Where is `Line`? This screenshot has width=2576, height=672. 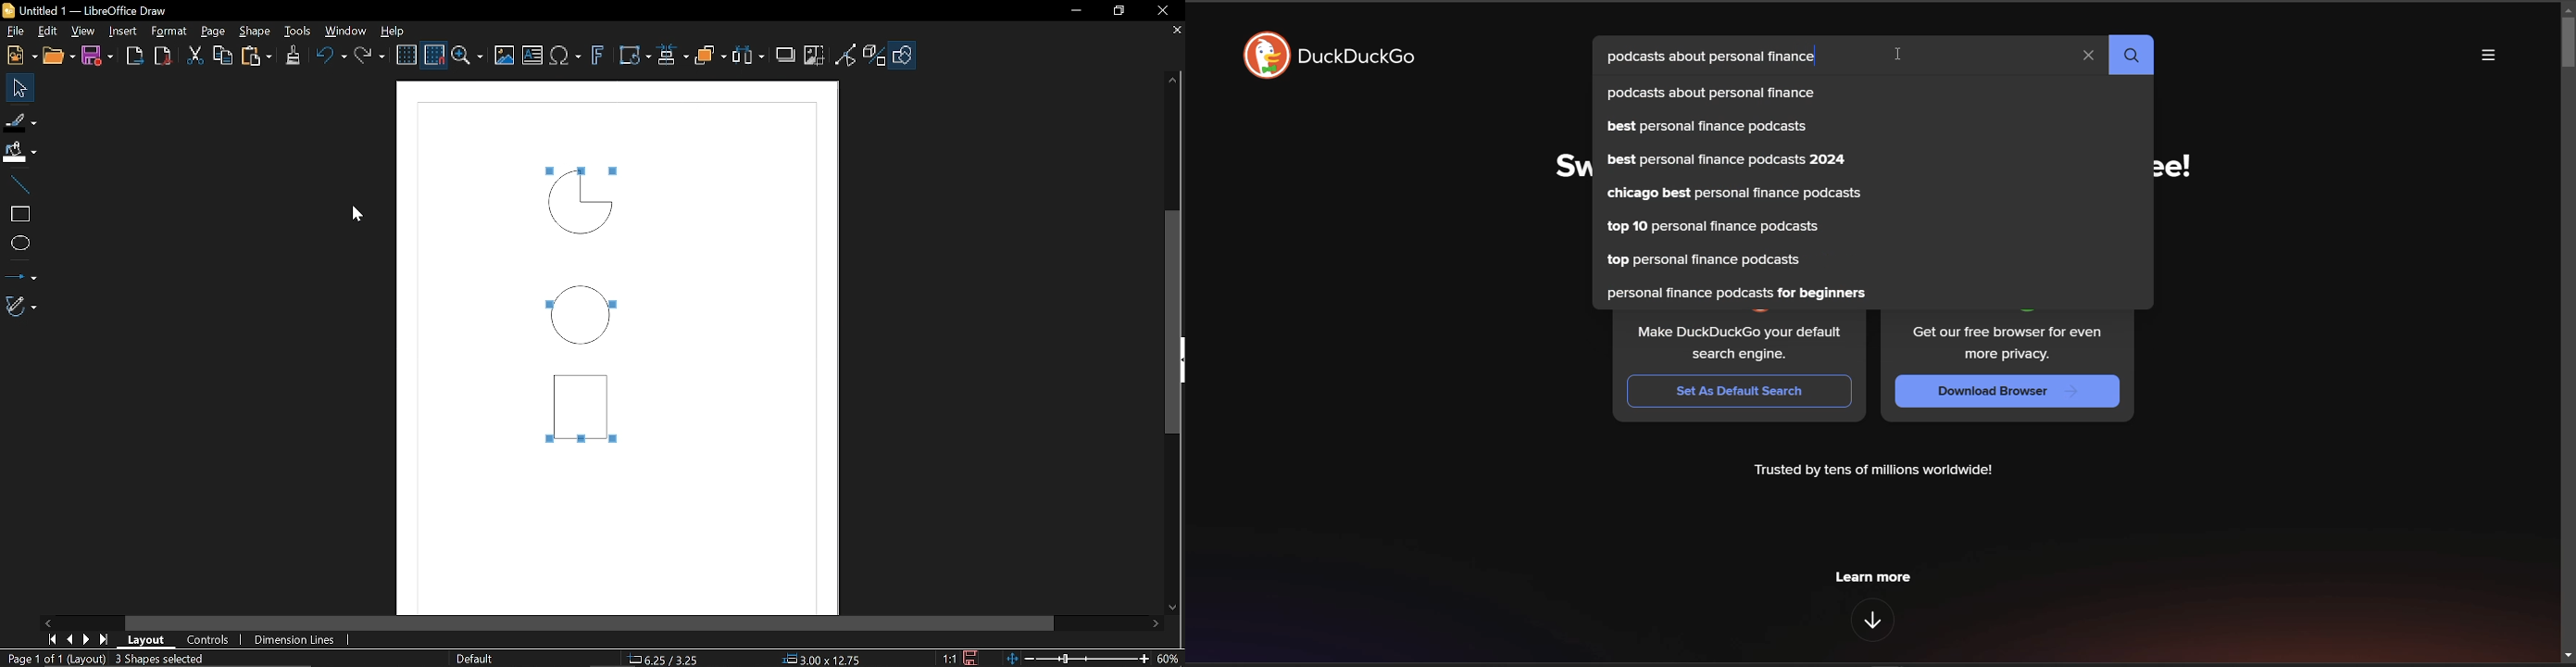
Line is located at coordinates (17, 181).